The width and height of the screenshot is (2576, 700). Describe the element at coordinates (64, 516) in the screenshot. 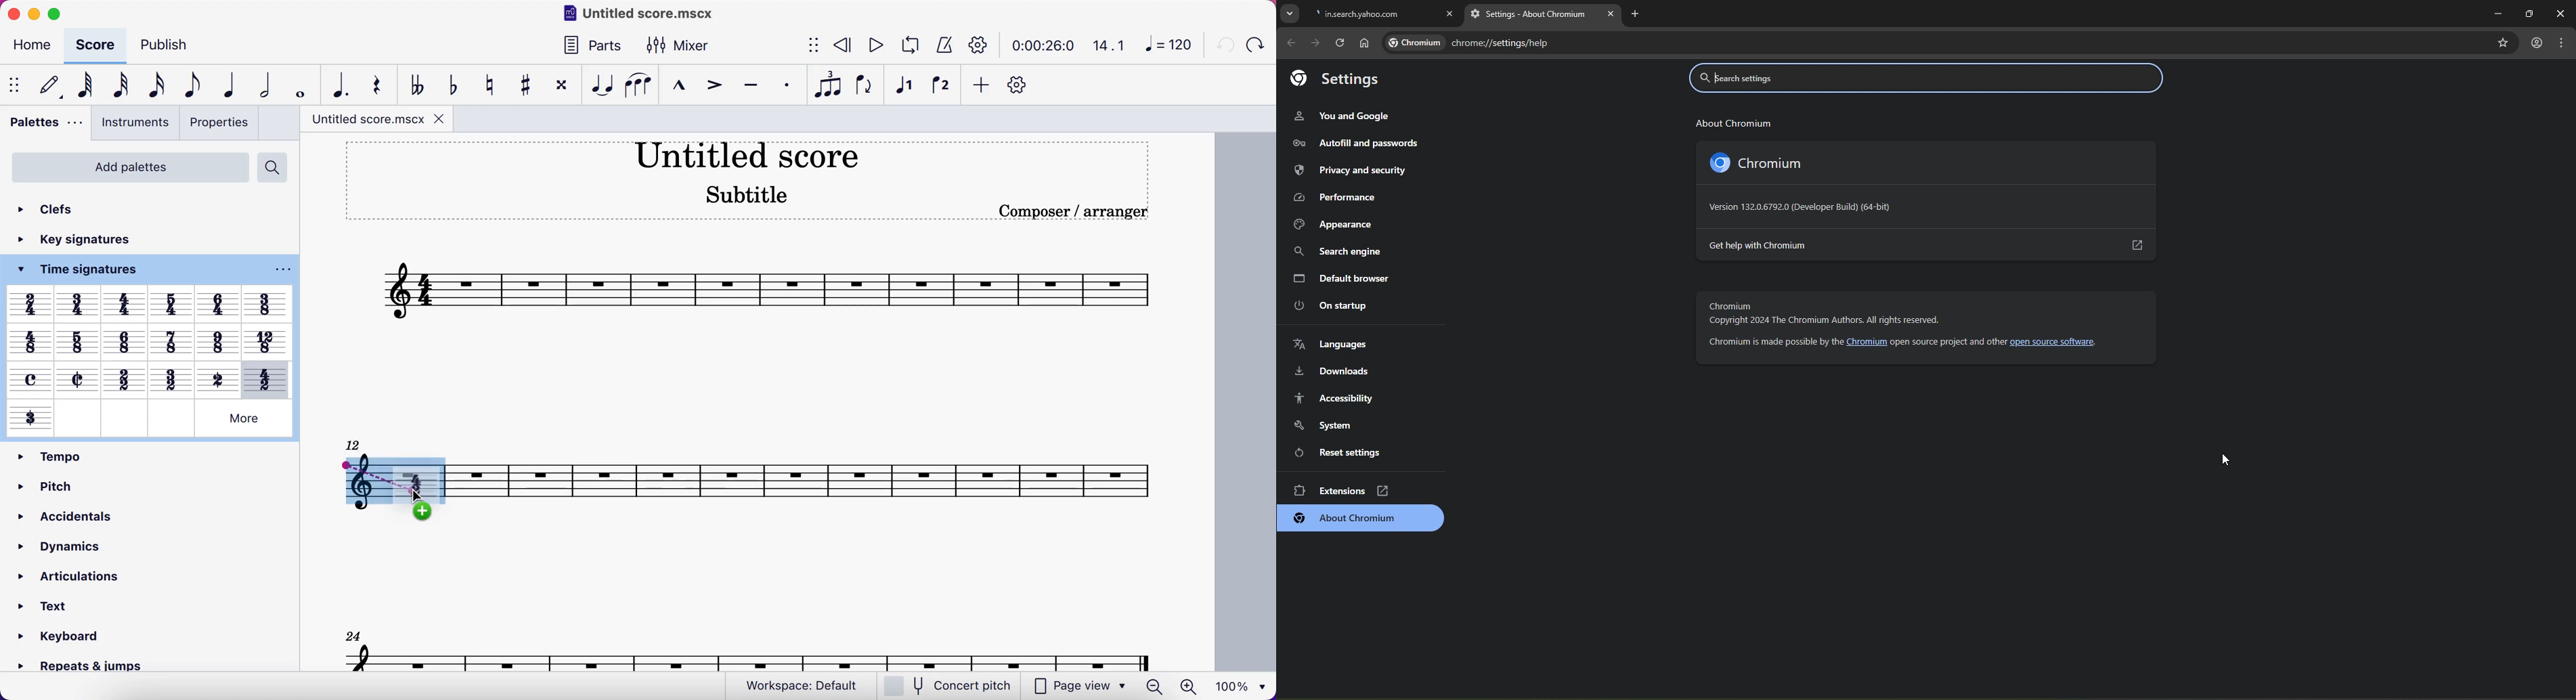

I see `` at that location.